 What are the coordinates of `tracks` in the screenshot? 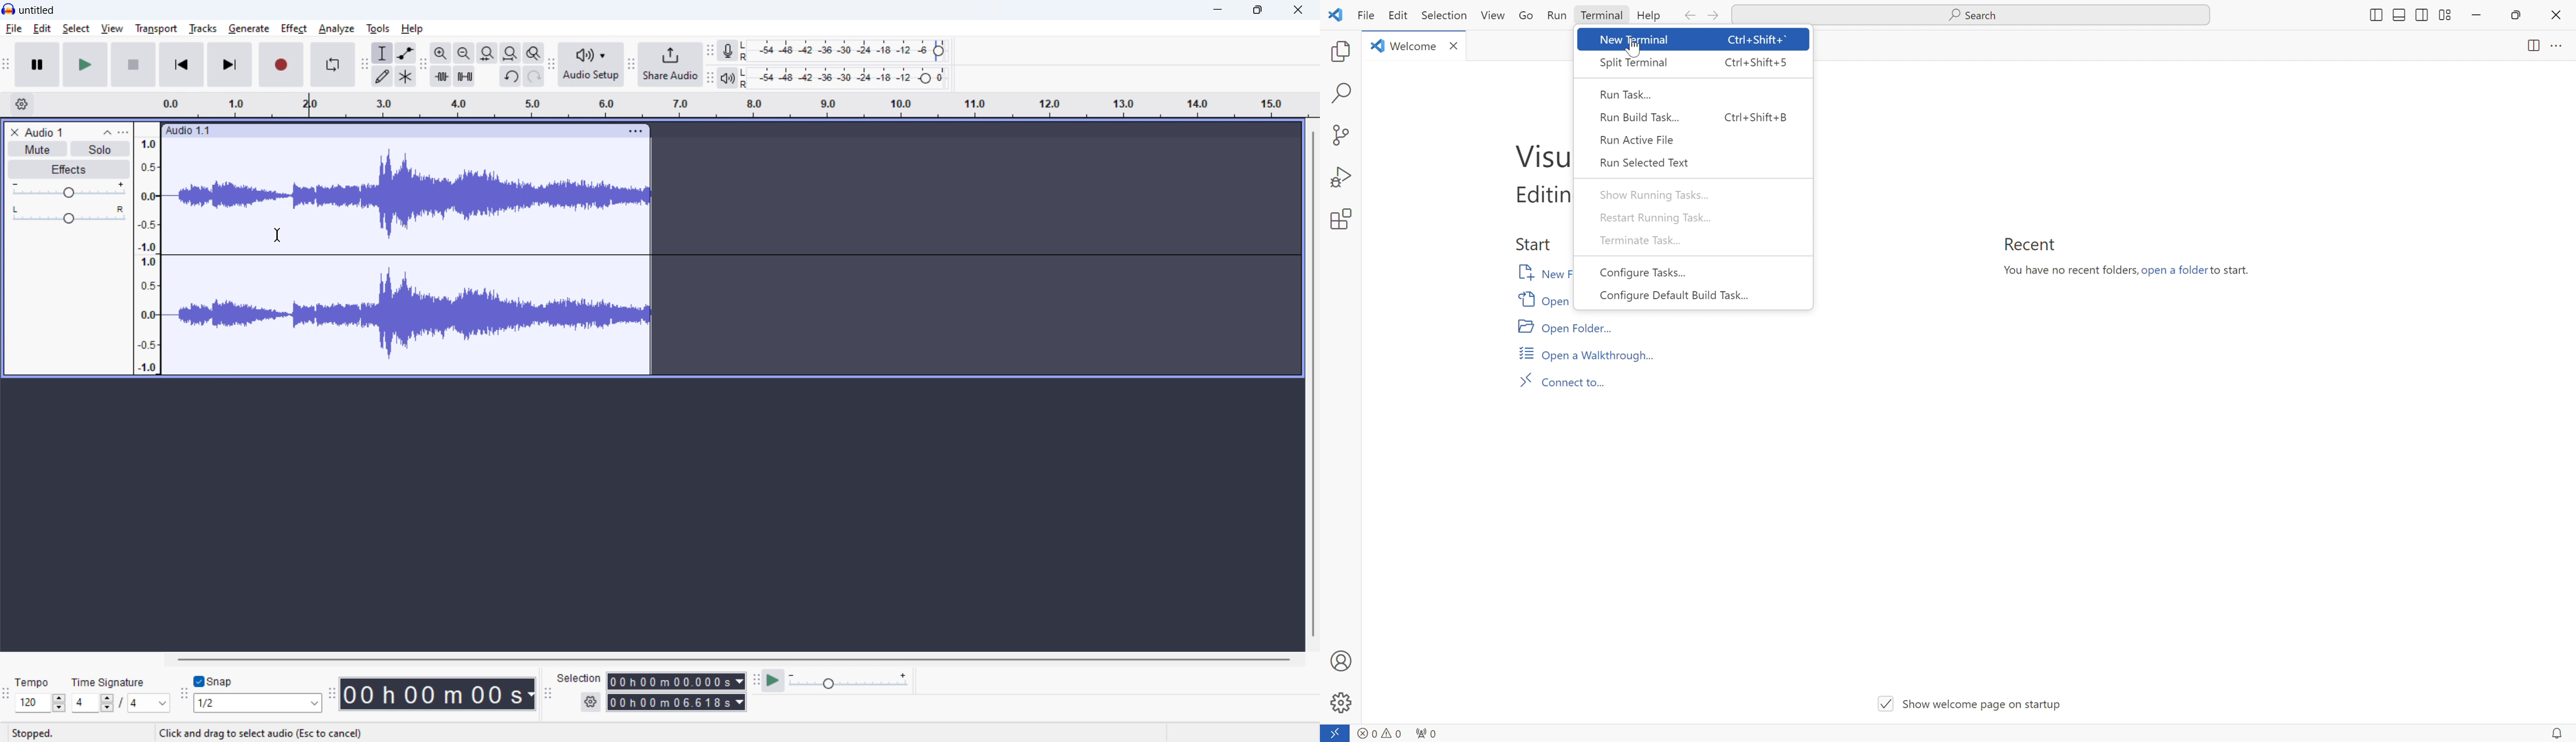 It's located at (203, 27).